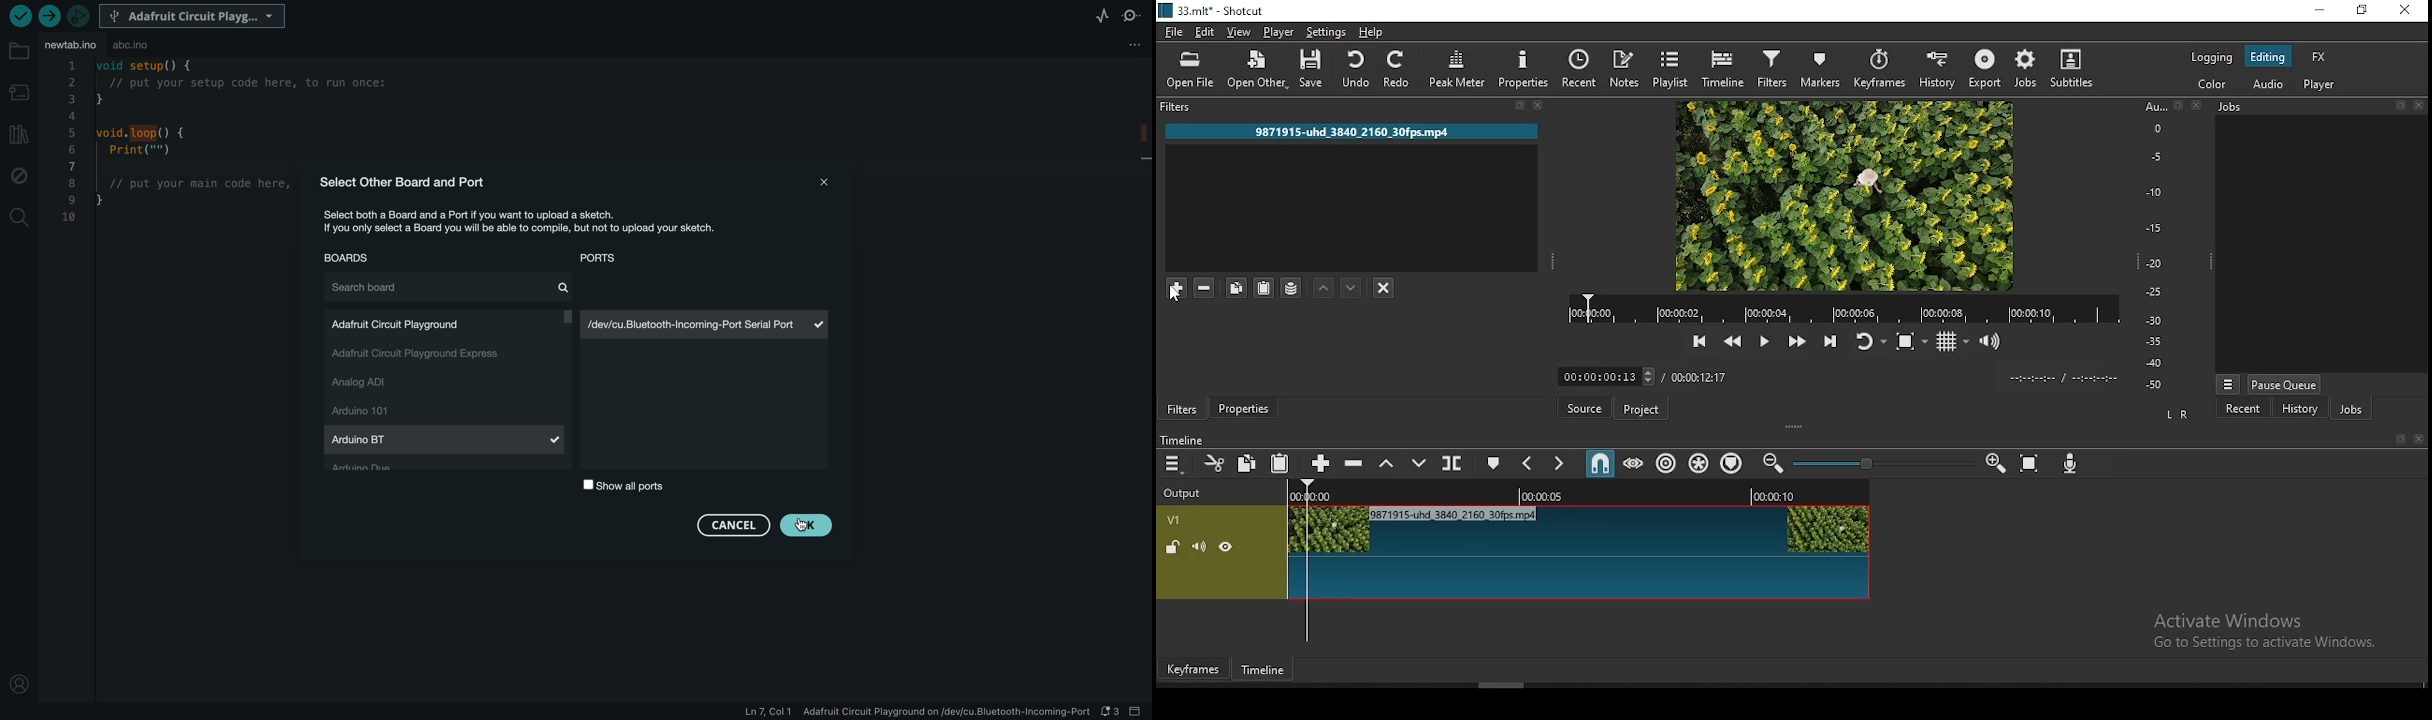 The image size is (2436, 728). Describe the element at coordinates (1354, 72) in the screenshot. I see `undo` at that location.